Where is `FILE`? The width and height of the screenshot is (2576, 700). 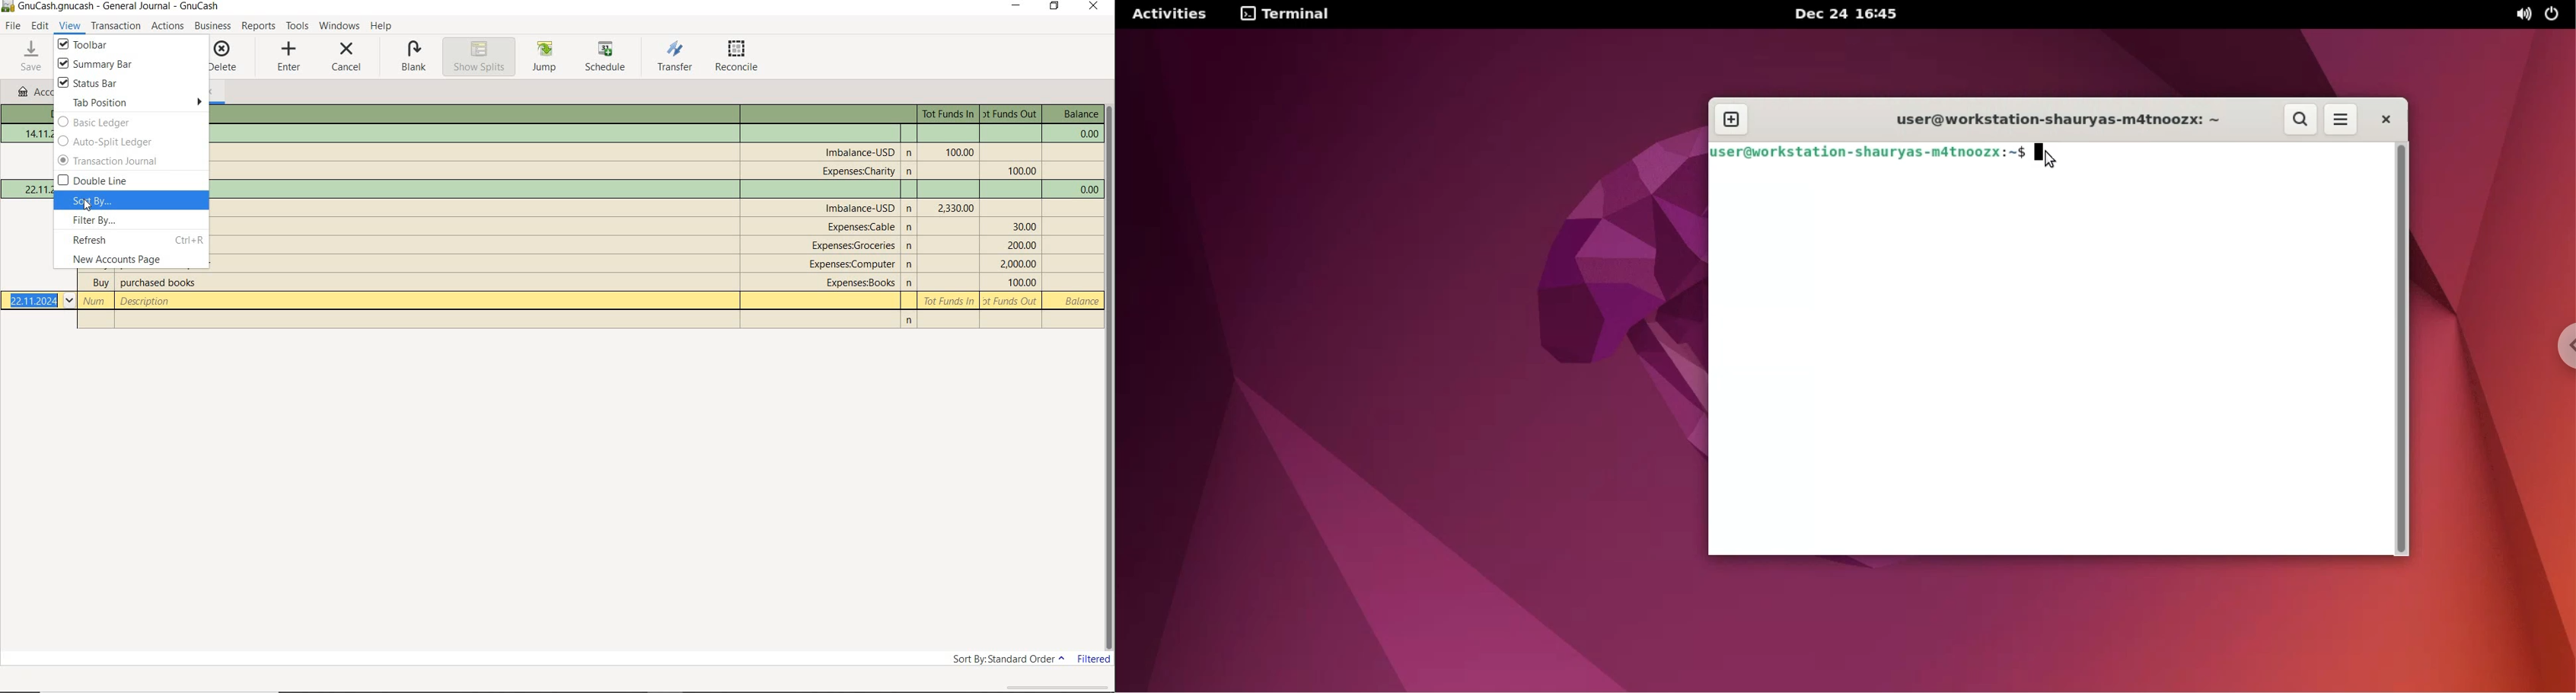
FILE is located at coordinates (15, 27).